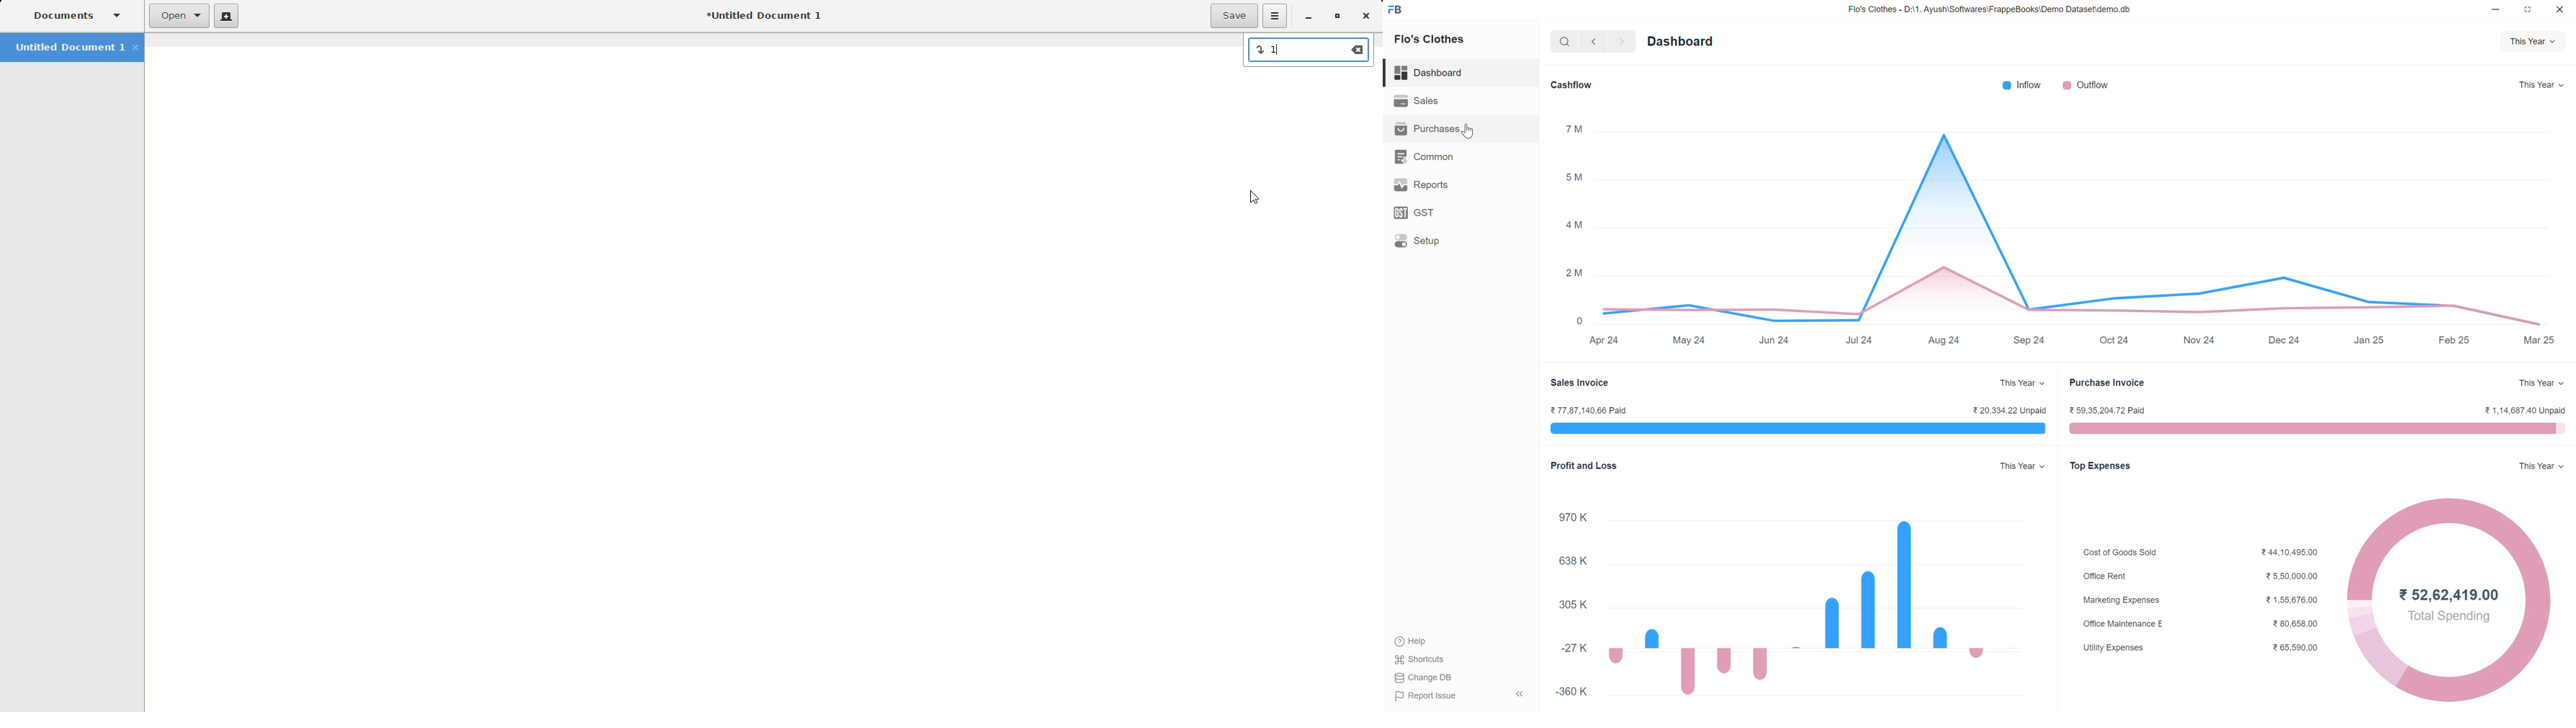  What do you see at coordinates (1604, 341) in the screenshot?
I see `apr 24` at bounding box center [1604, 341].